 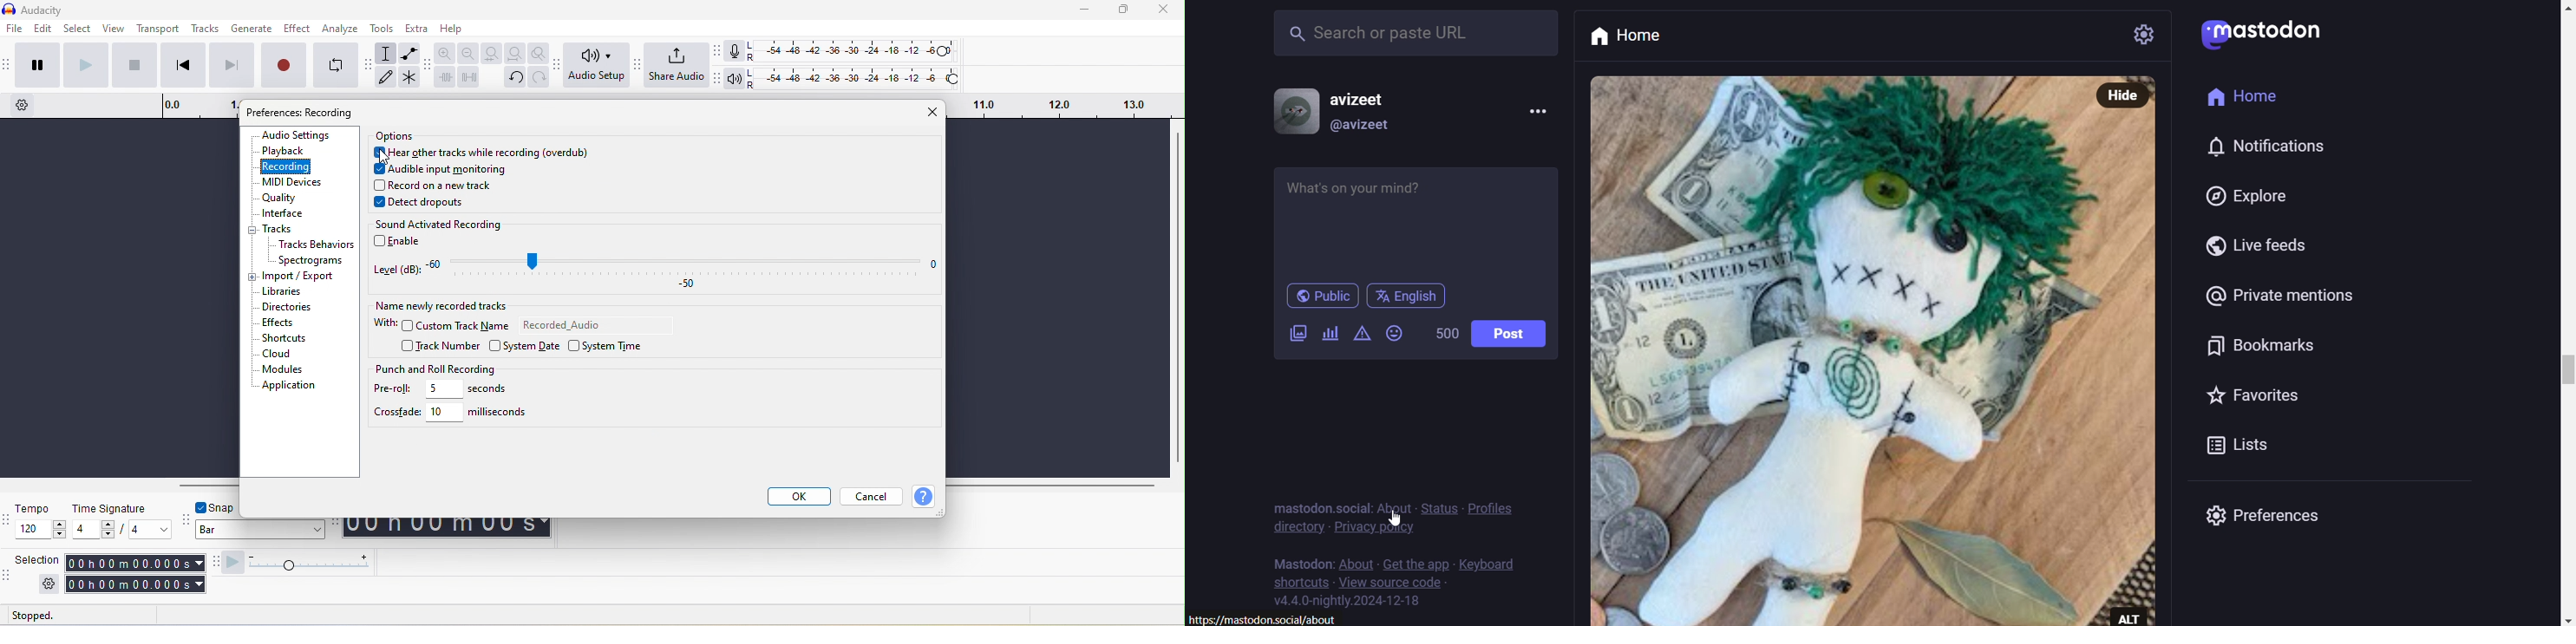 I want to click on tracks, so click(x=203, y=28).